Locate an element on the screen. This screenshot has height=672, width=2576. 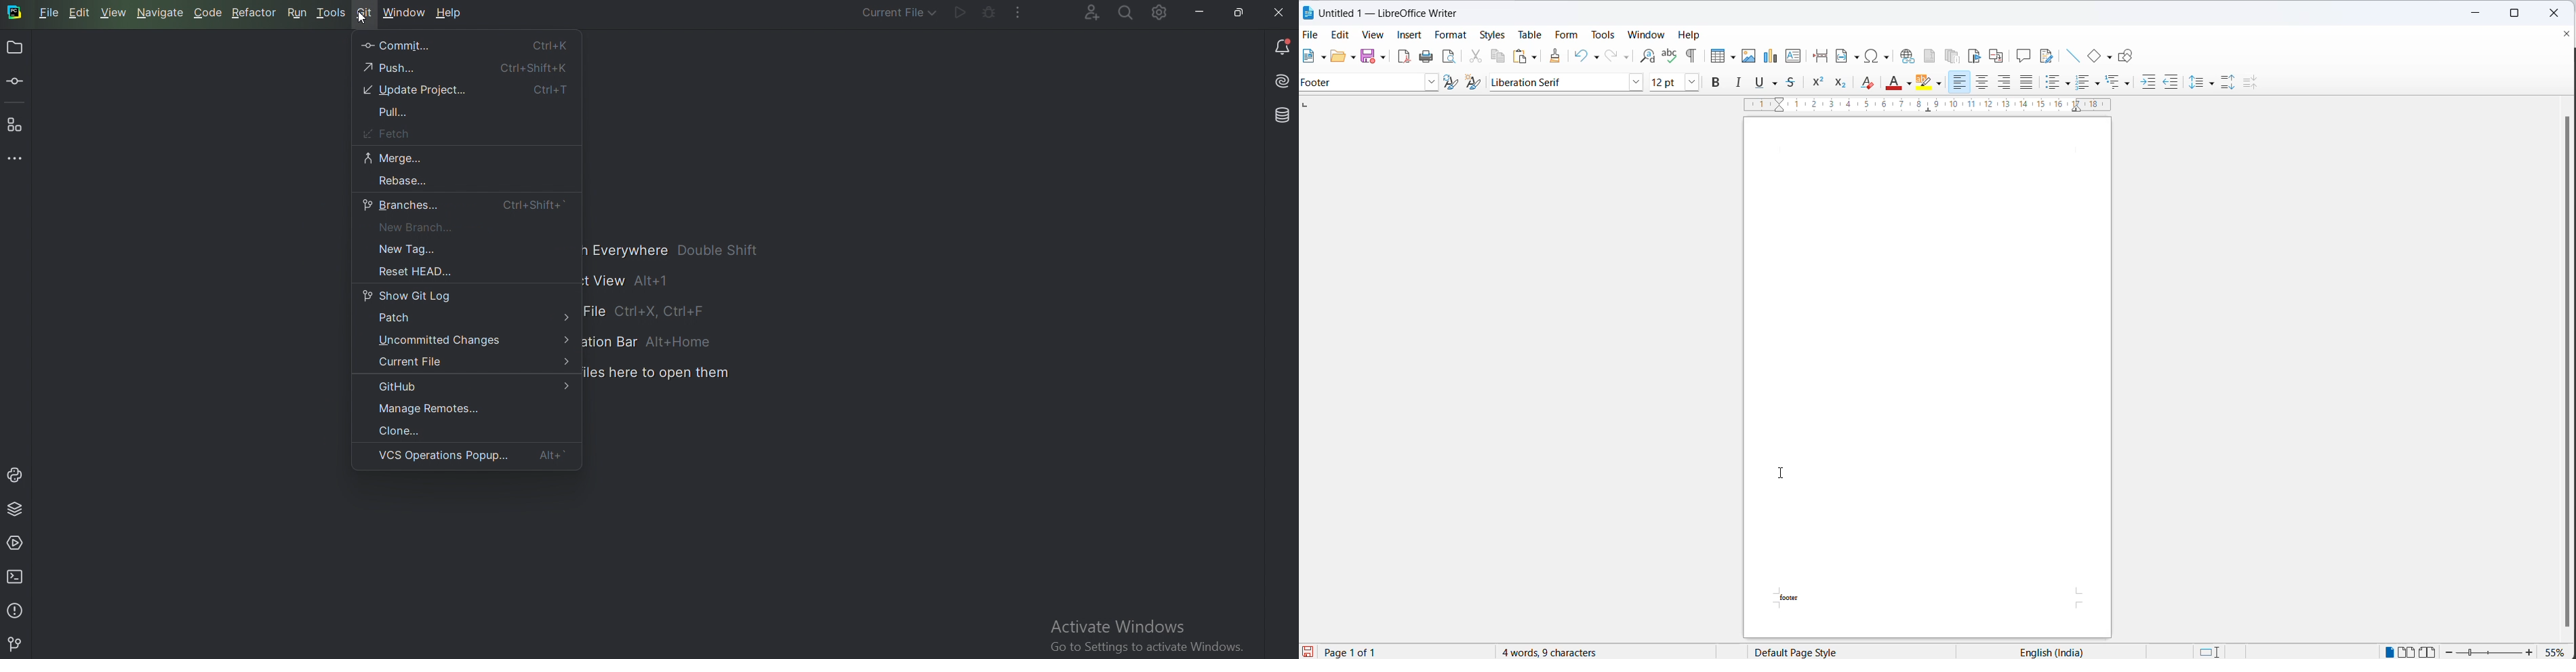
character highlighting is located at coordinates (1940, 84).